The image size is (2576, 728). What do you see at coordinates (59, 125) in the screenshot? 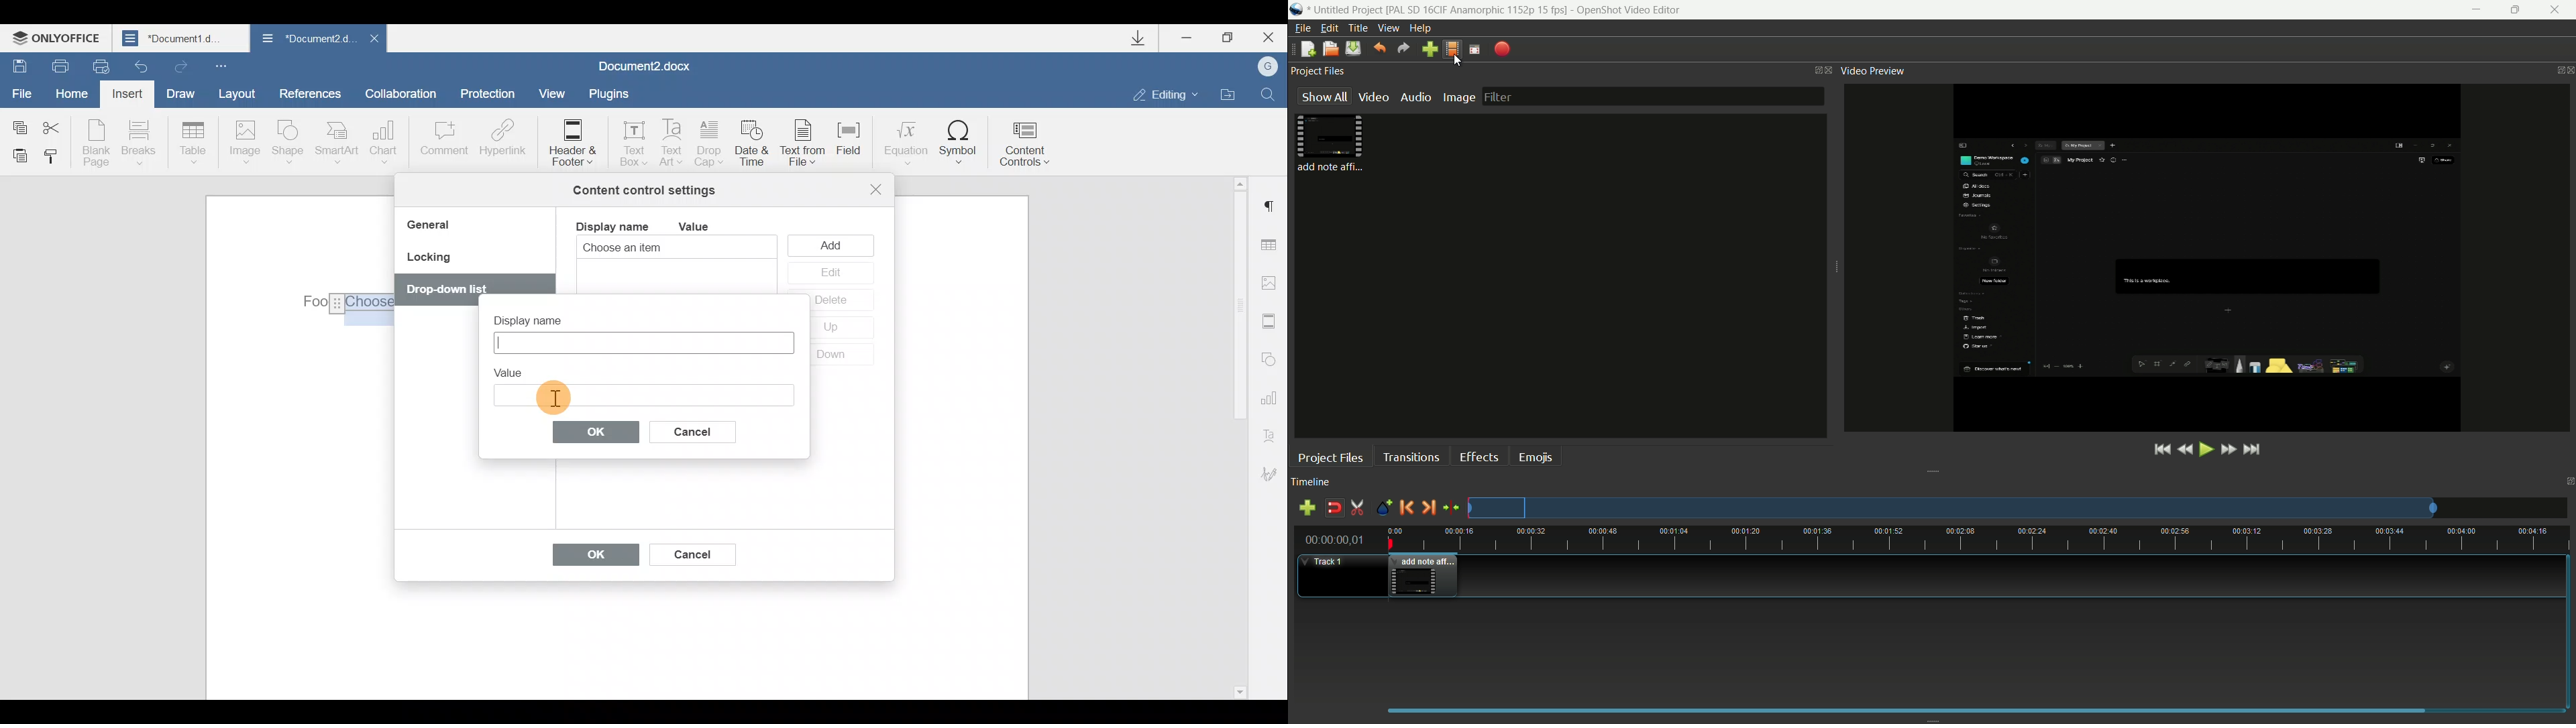
I see `Cut` at bounding box center [59, 125].